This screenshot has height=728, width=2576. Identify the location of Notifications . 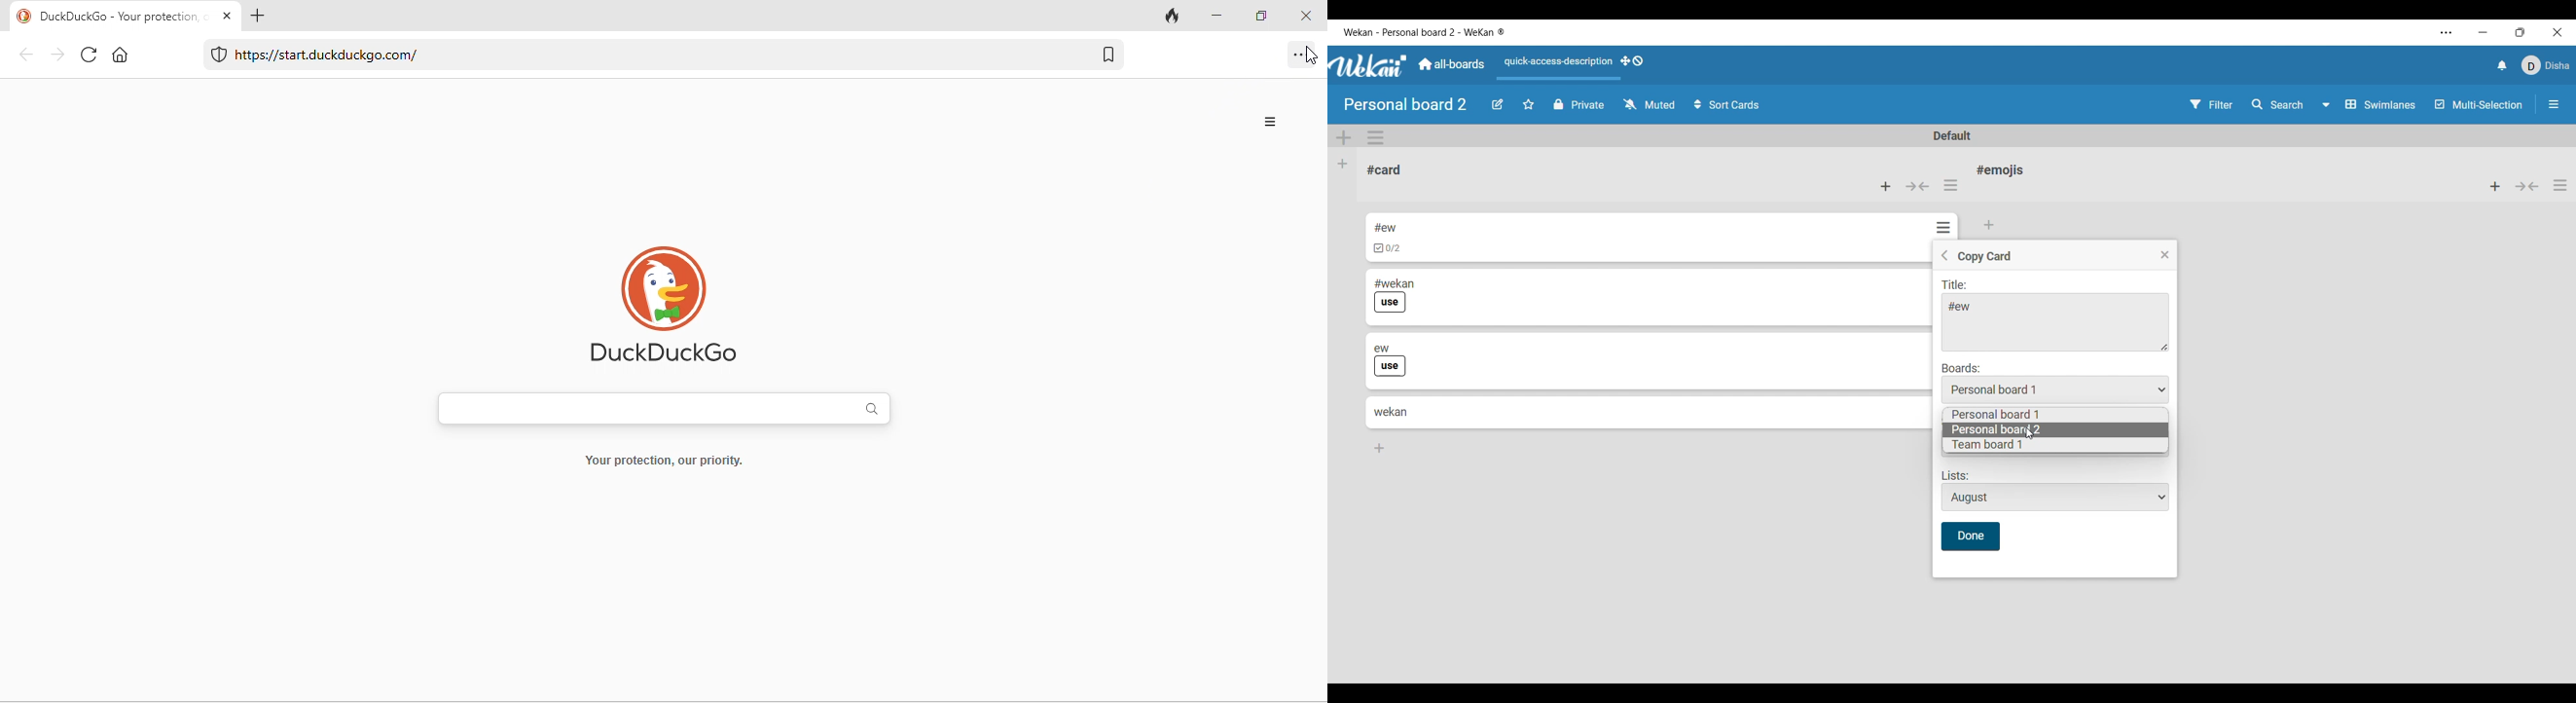
(2502, 65).